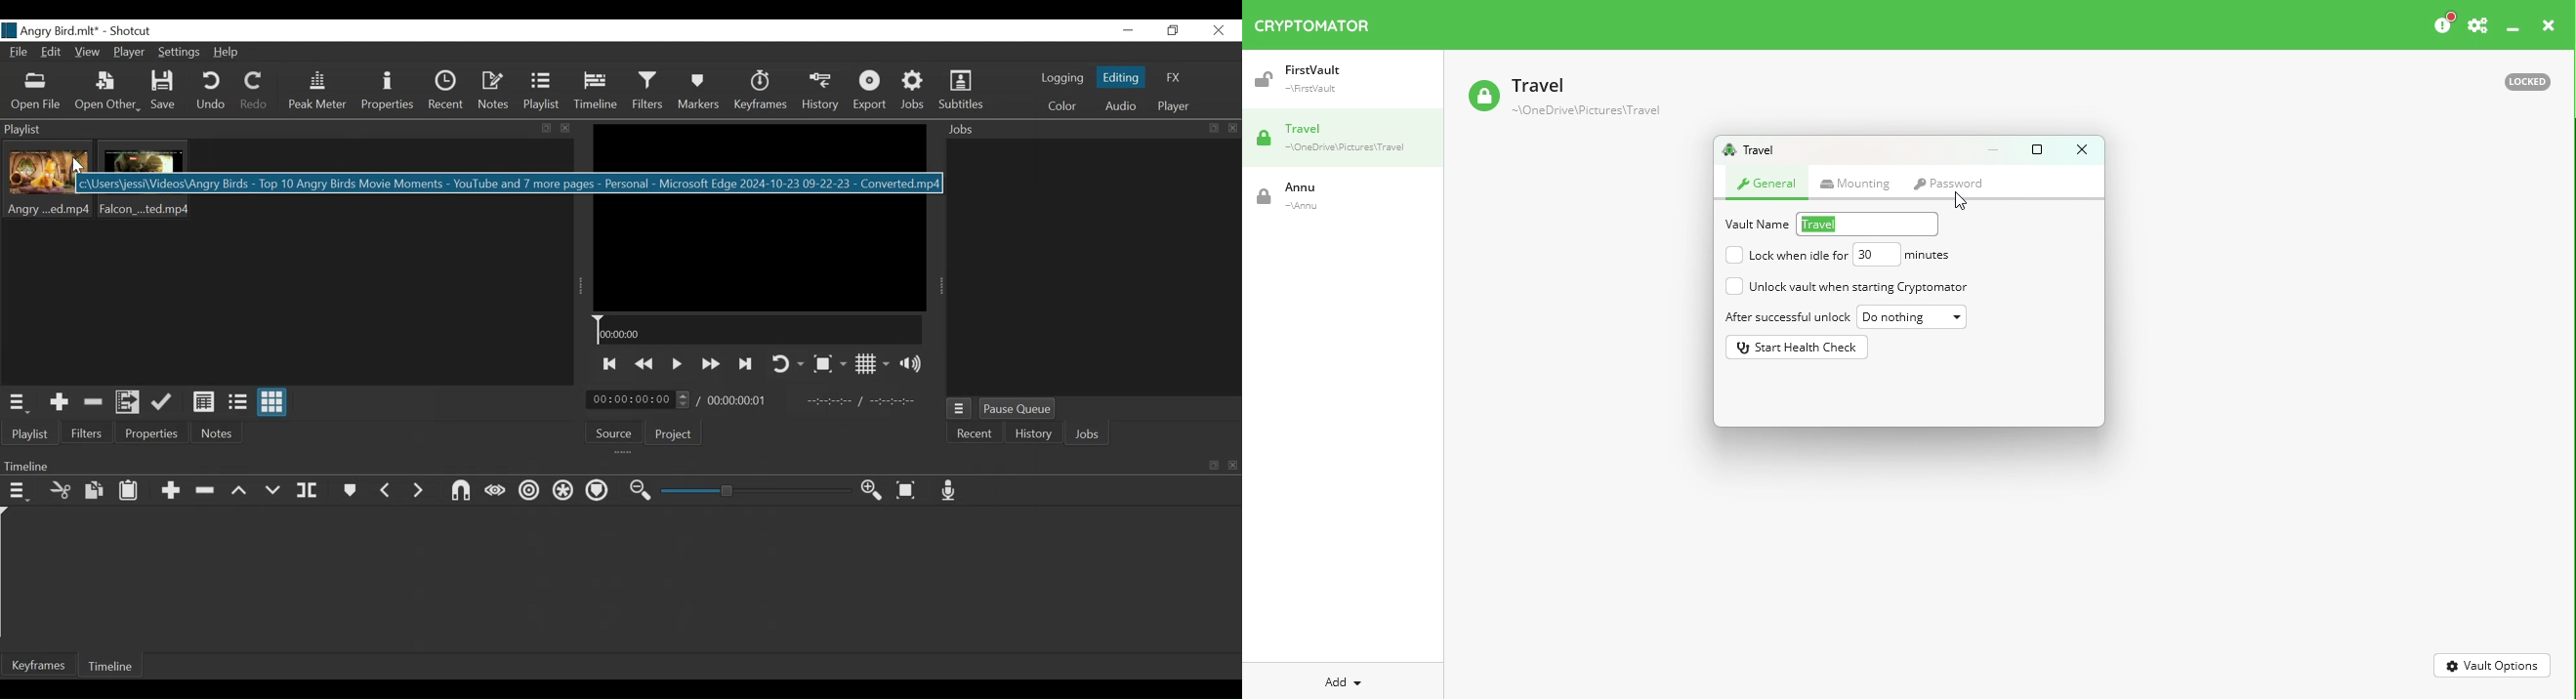 The height and width of the screenshot is (700, 2576). Describe the element at coordinates (181, 53) in the screenshot. I see `Settings` at that location.